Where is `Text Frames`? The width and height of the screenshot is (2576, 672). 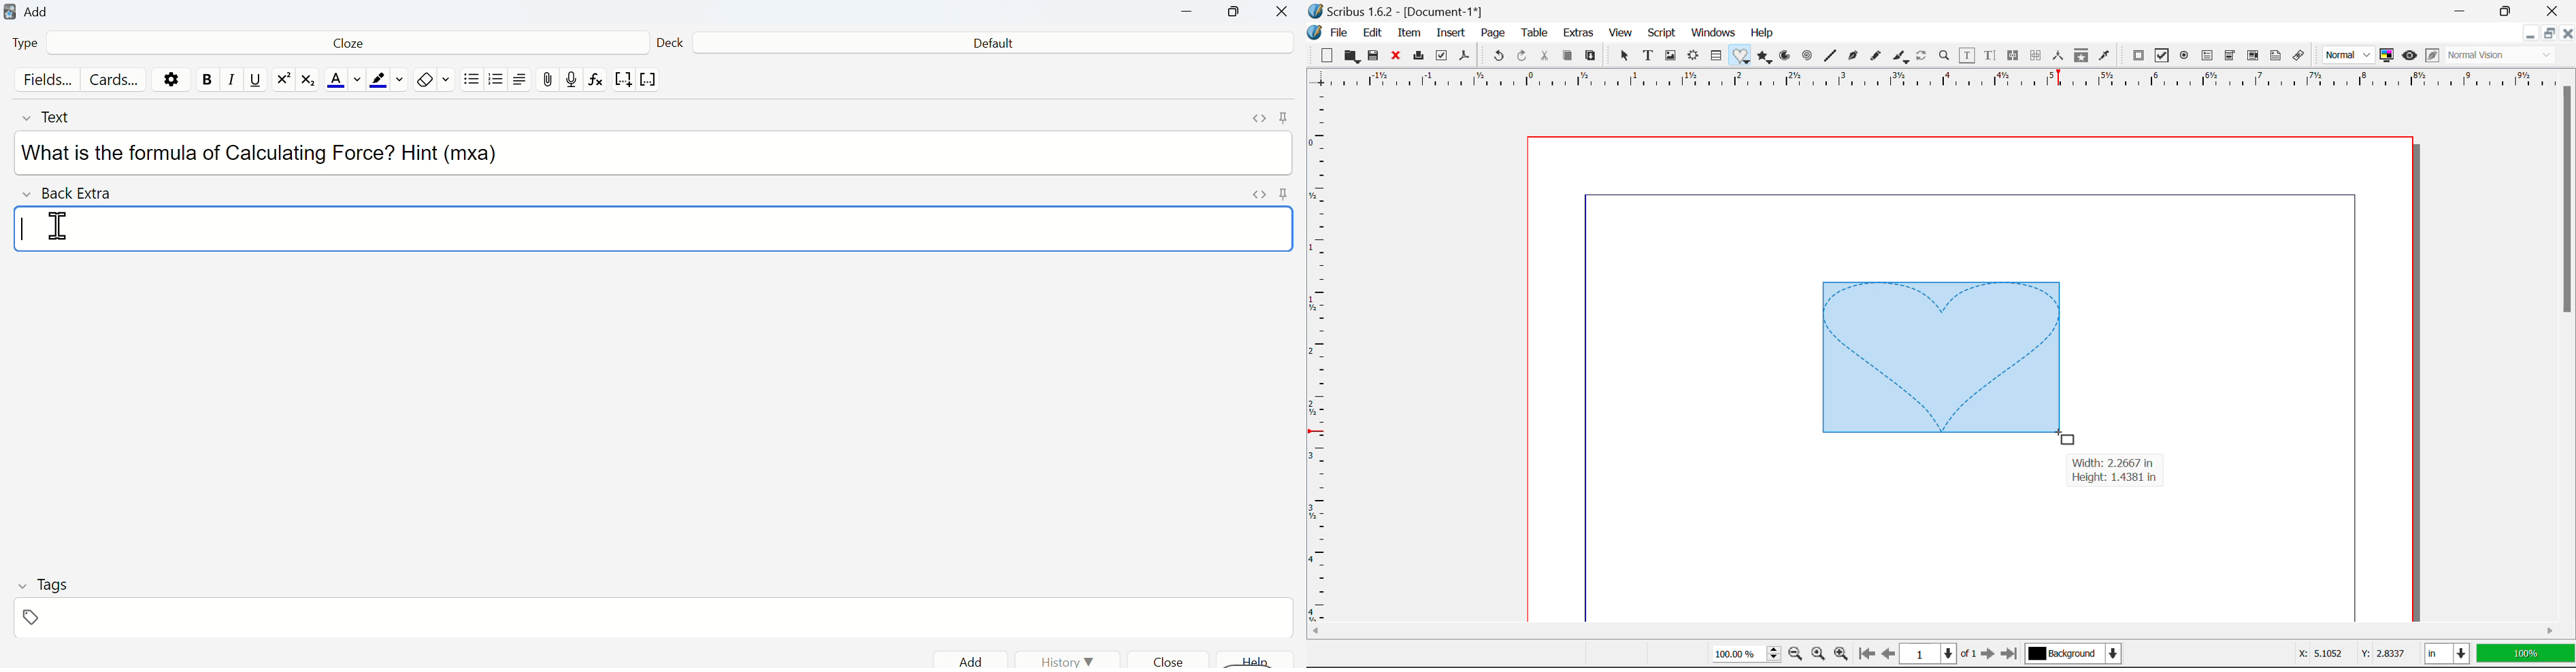 Text Frames is located at coordinates (1649, 56).